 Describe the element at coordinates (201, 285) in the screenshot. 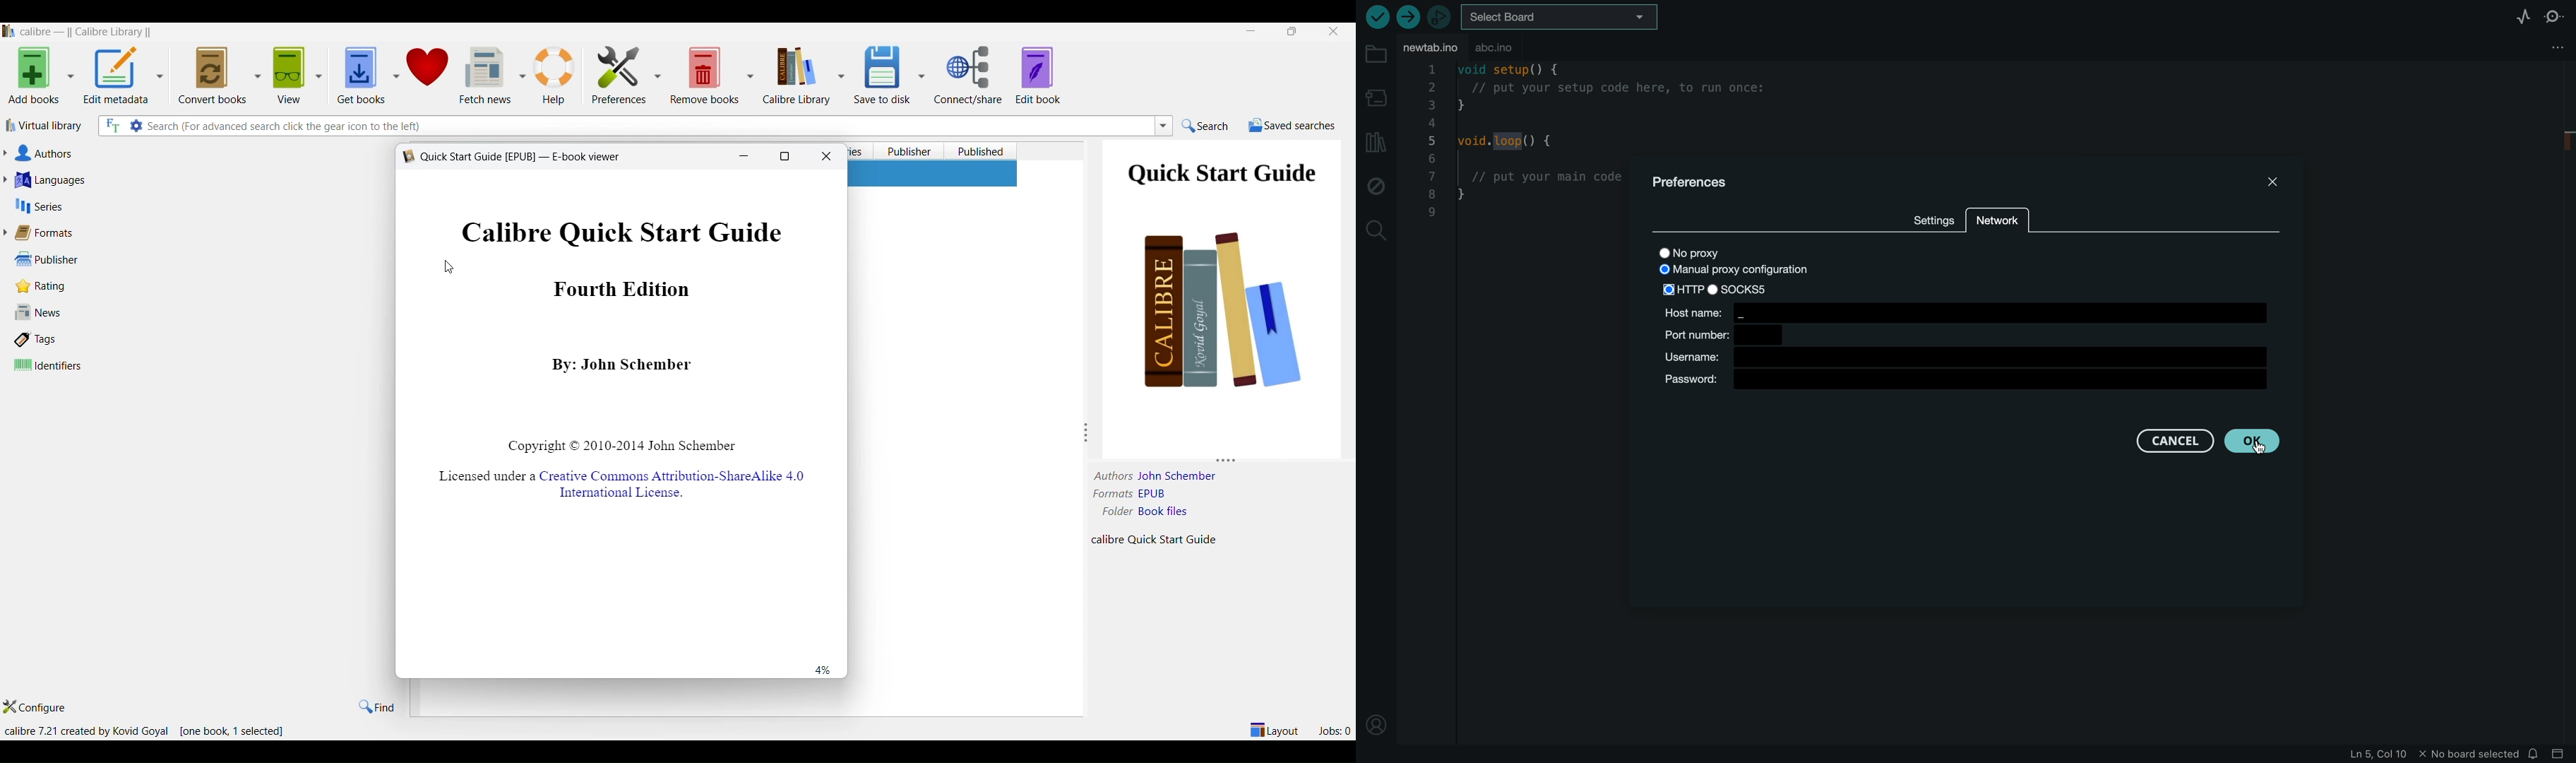

I see `ratings and number of ratings` at that location.